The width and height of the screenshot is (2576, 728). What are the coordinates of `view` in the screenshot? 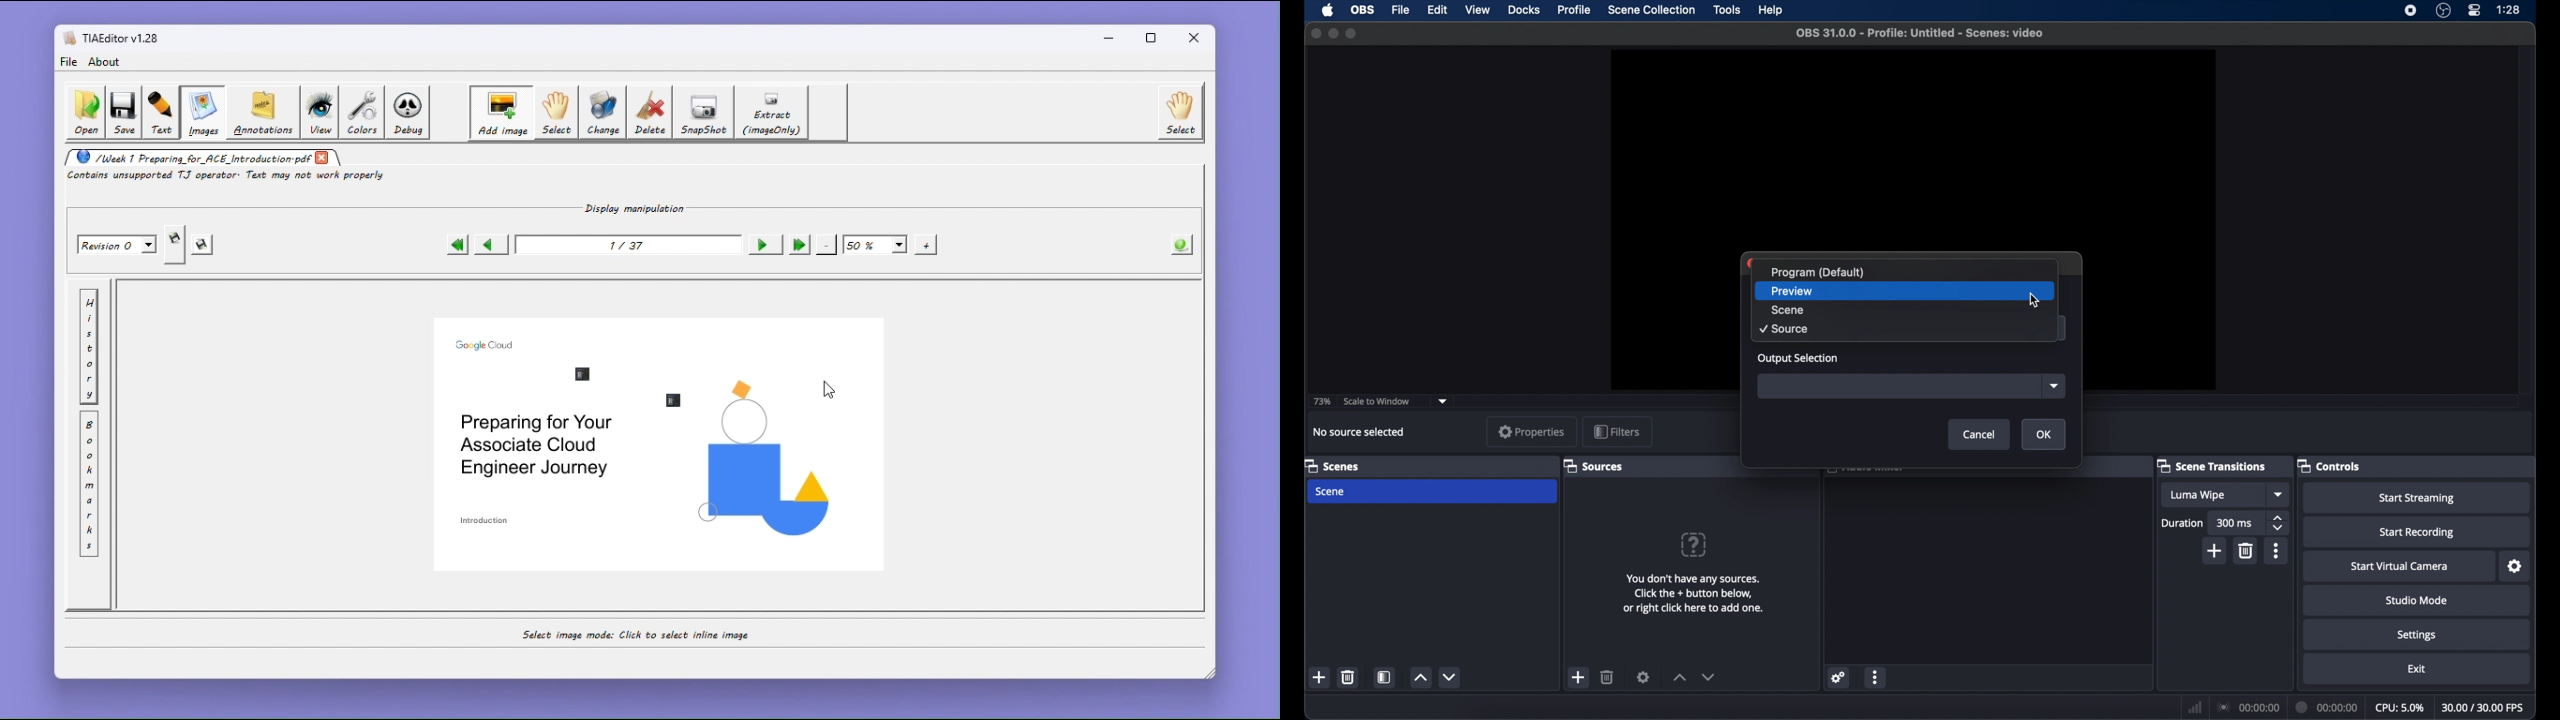 It's located at (1477, 11).